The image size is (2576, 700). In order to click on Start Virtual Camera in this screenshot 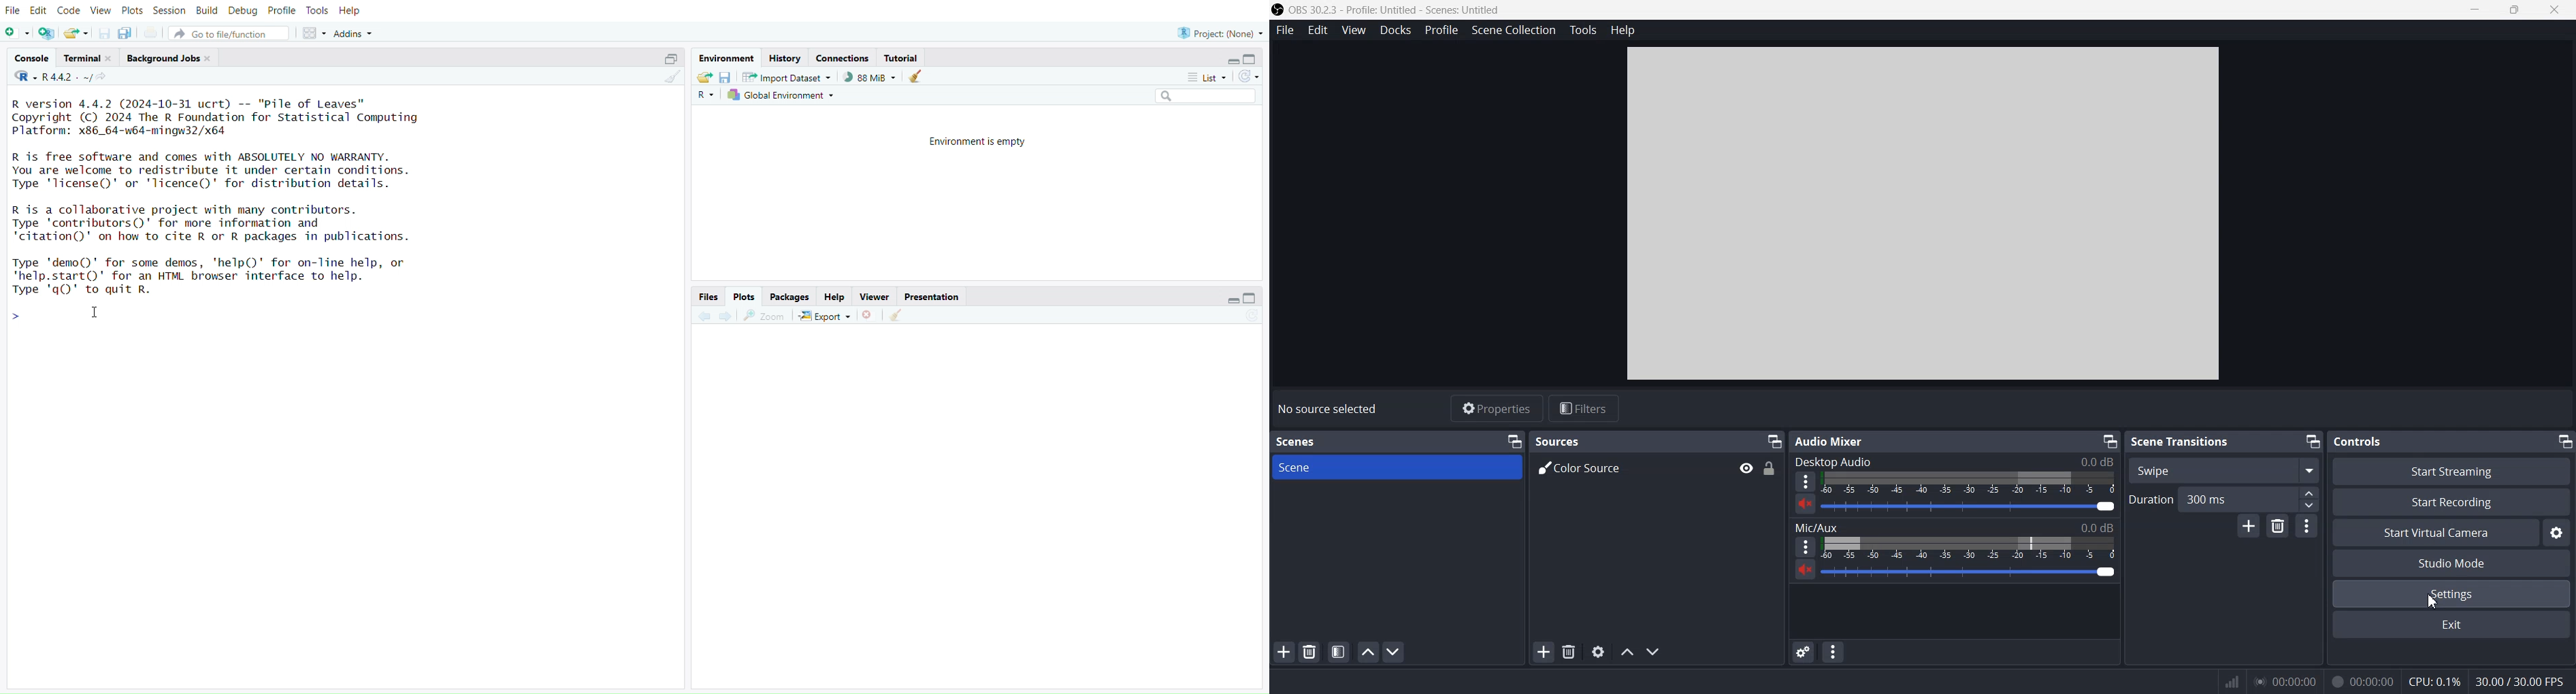, I will do `click(2434, 532)`.